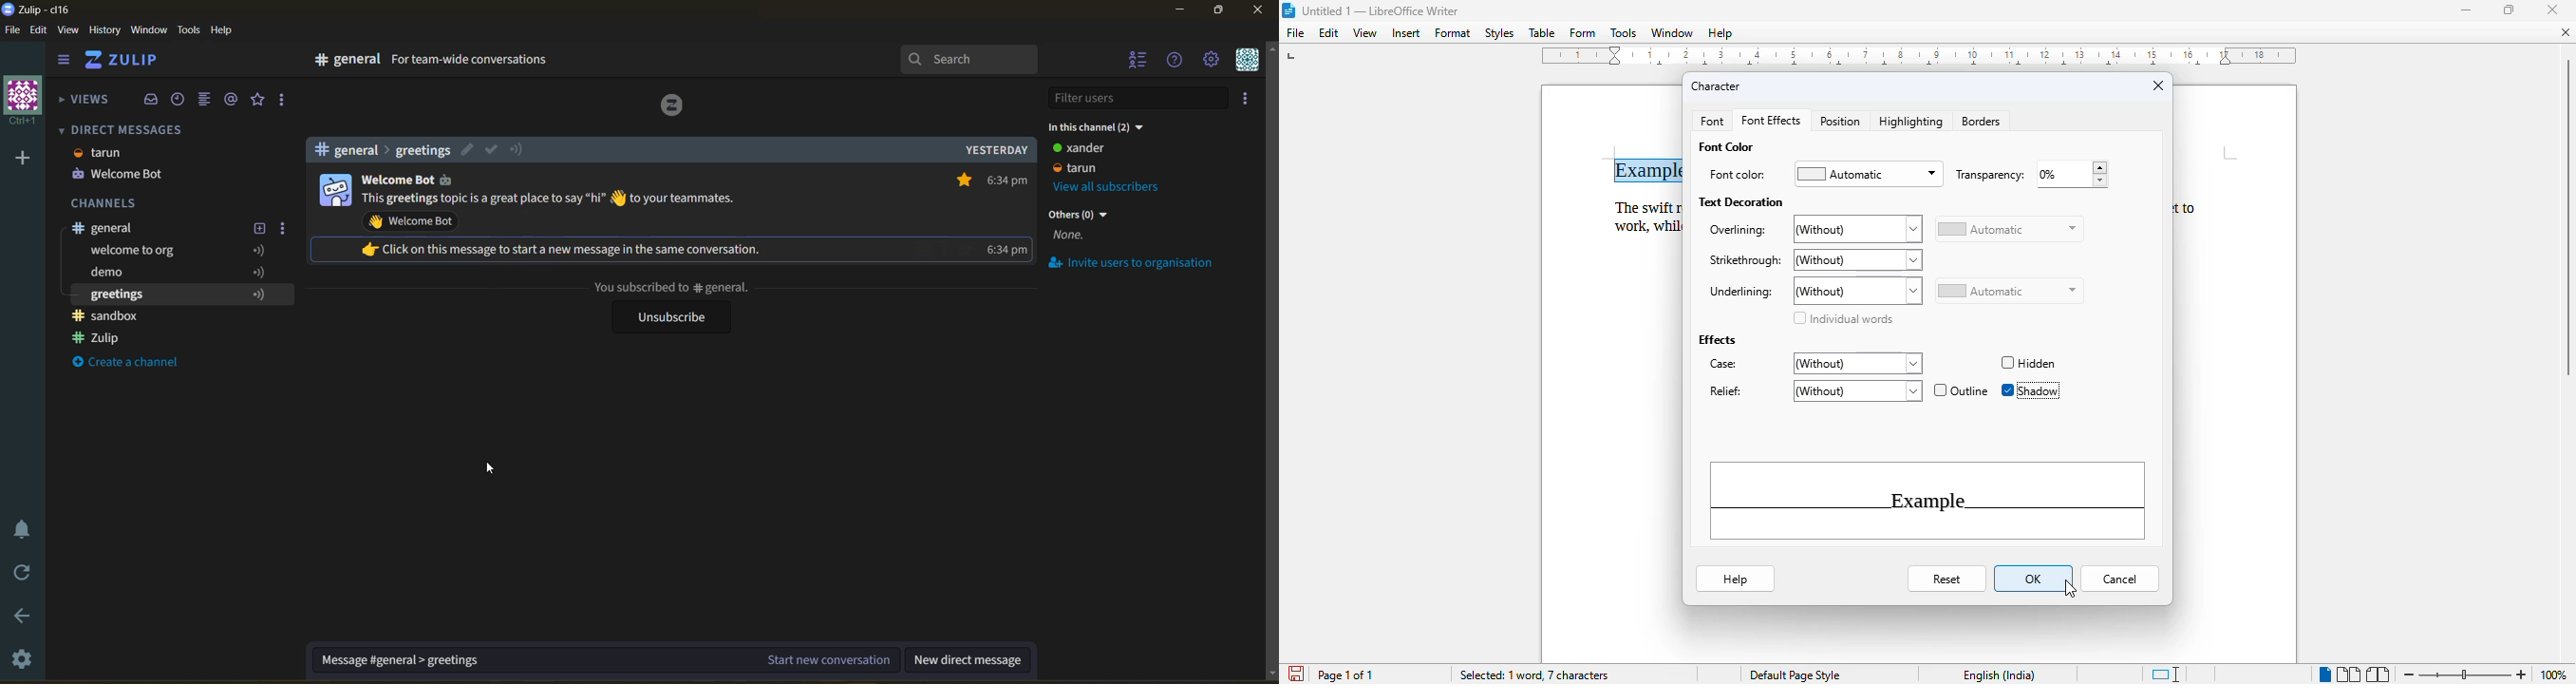  I want to click on greetings, so click(123, 295).